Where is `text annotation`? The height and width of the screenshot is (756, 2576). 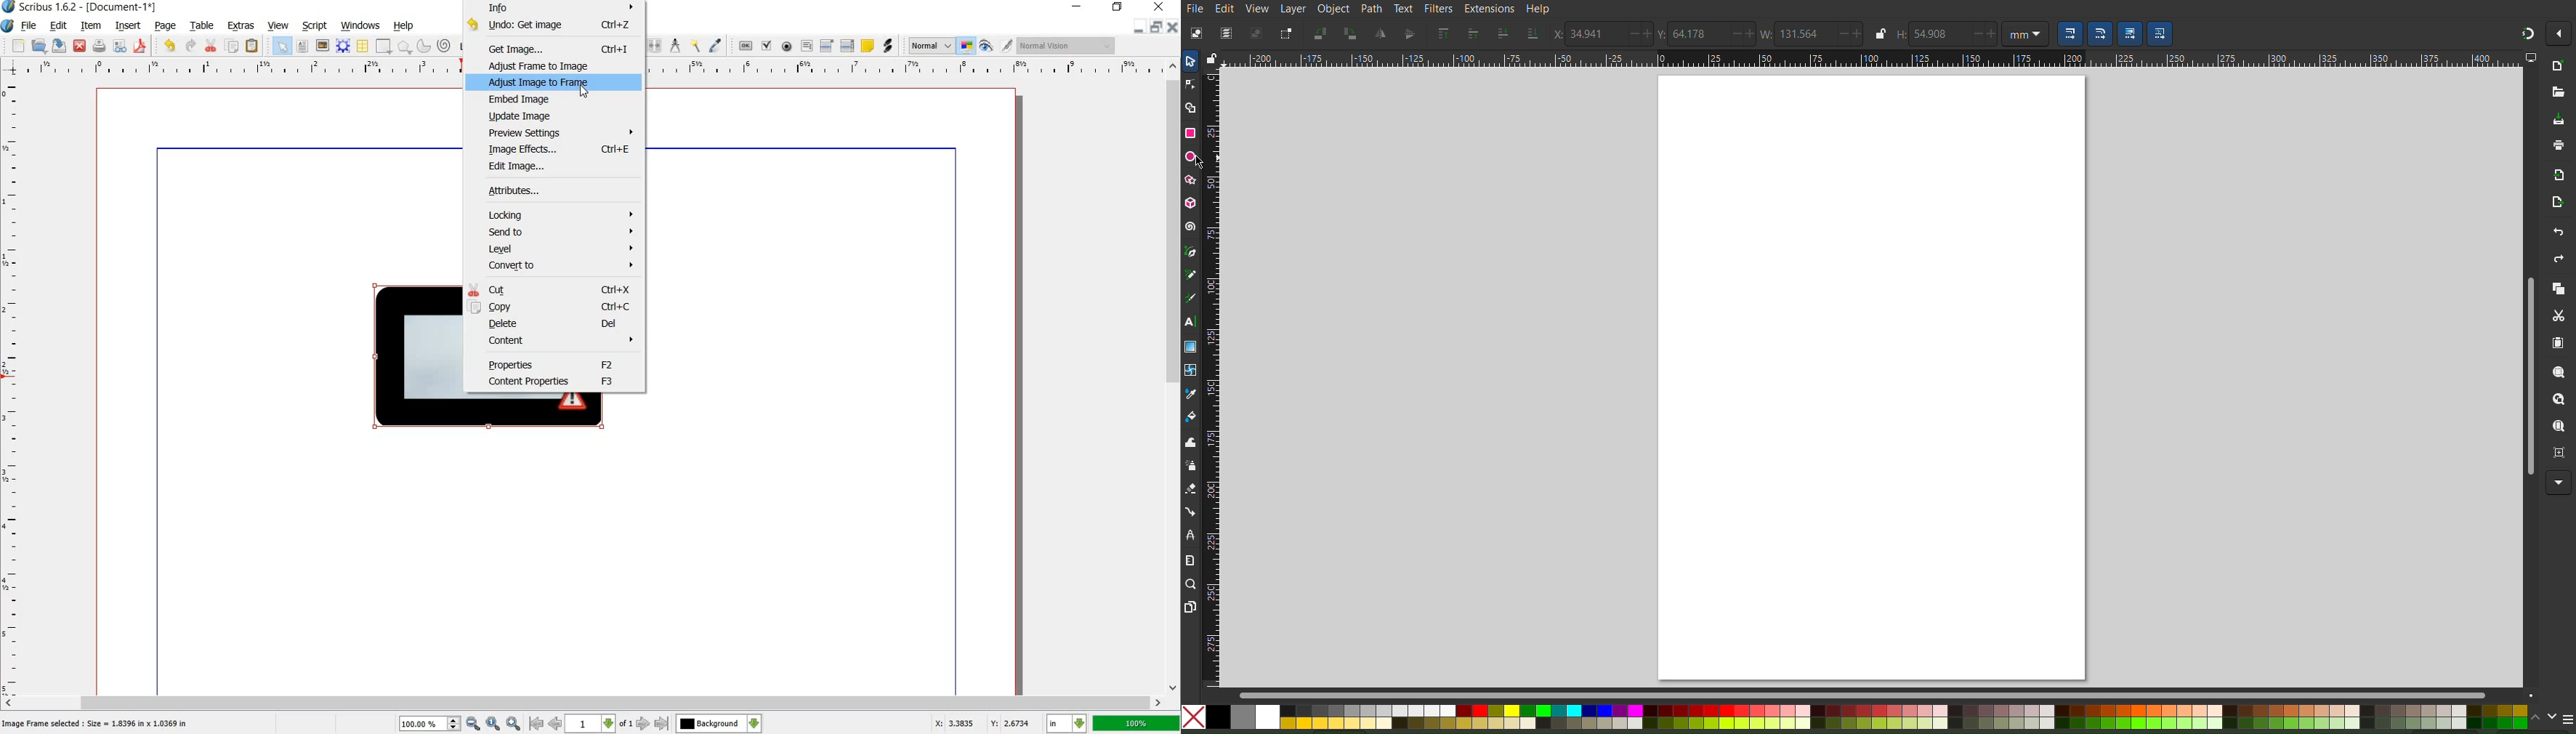 text annotation is located at coordinates (868, 46).